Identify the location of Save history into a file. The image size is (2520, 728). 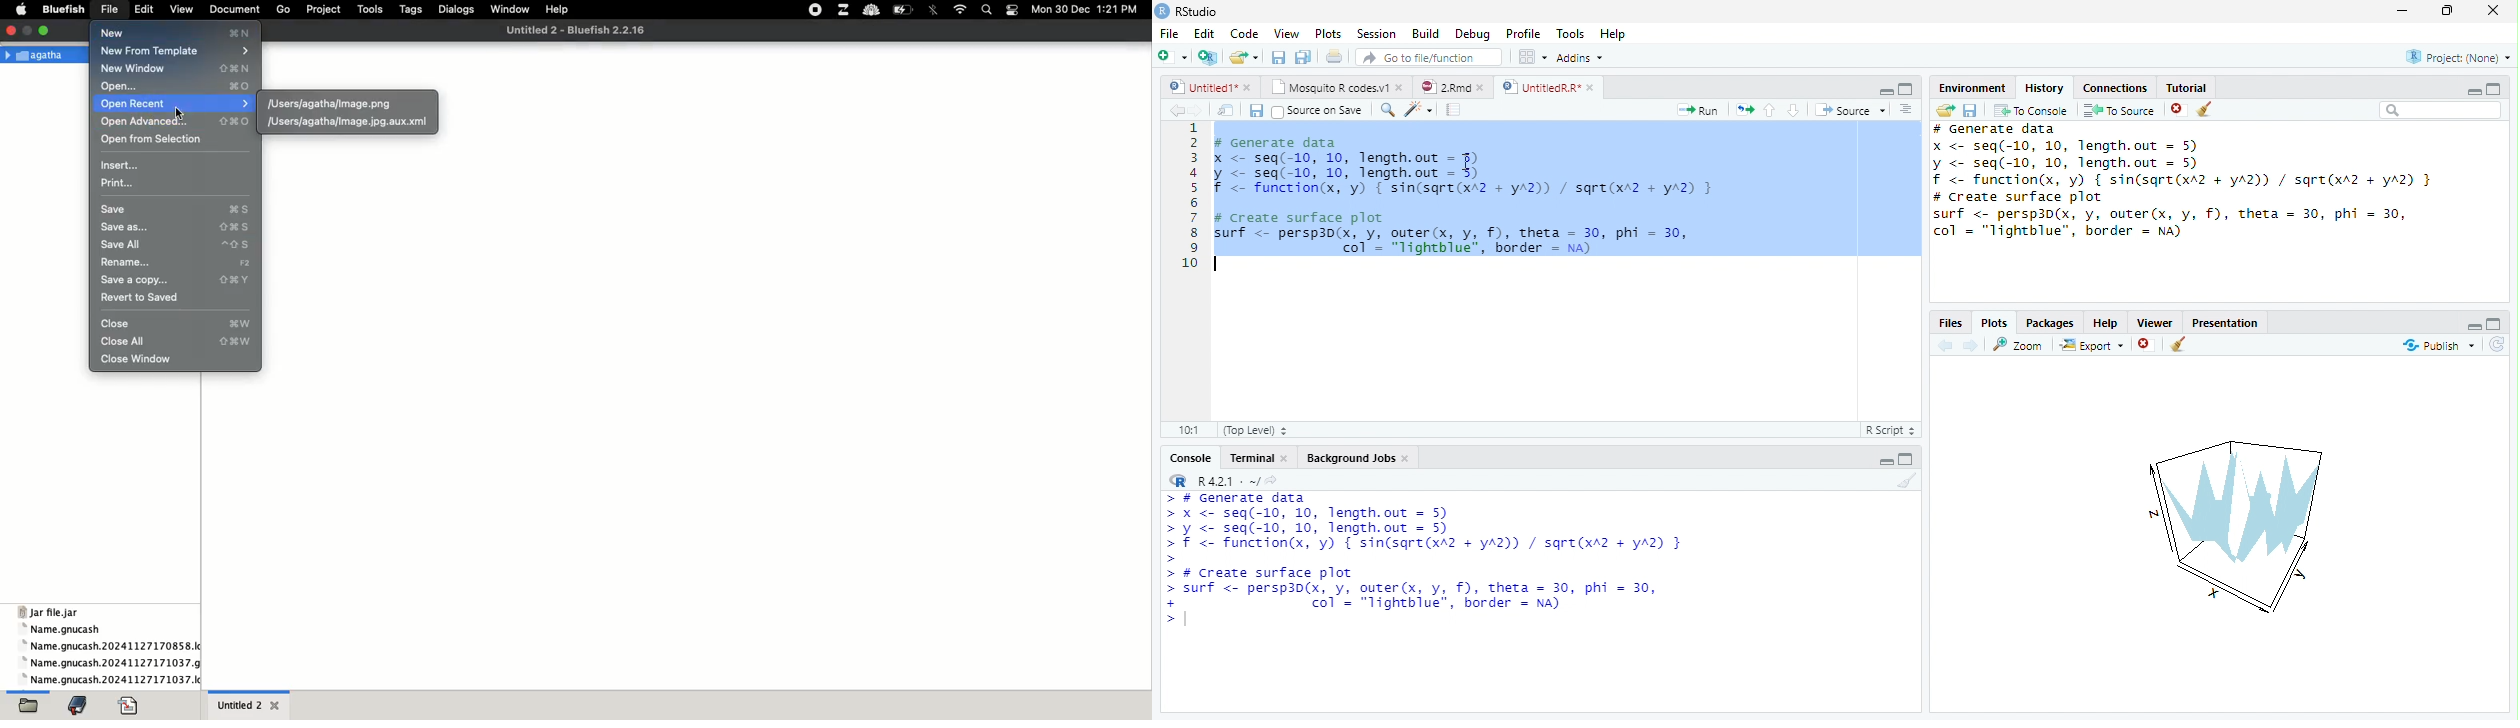
(1970, 110).